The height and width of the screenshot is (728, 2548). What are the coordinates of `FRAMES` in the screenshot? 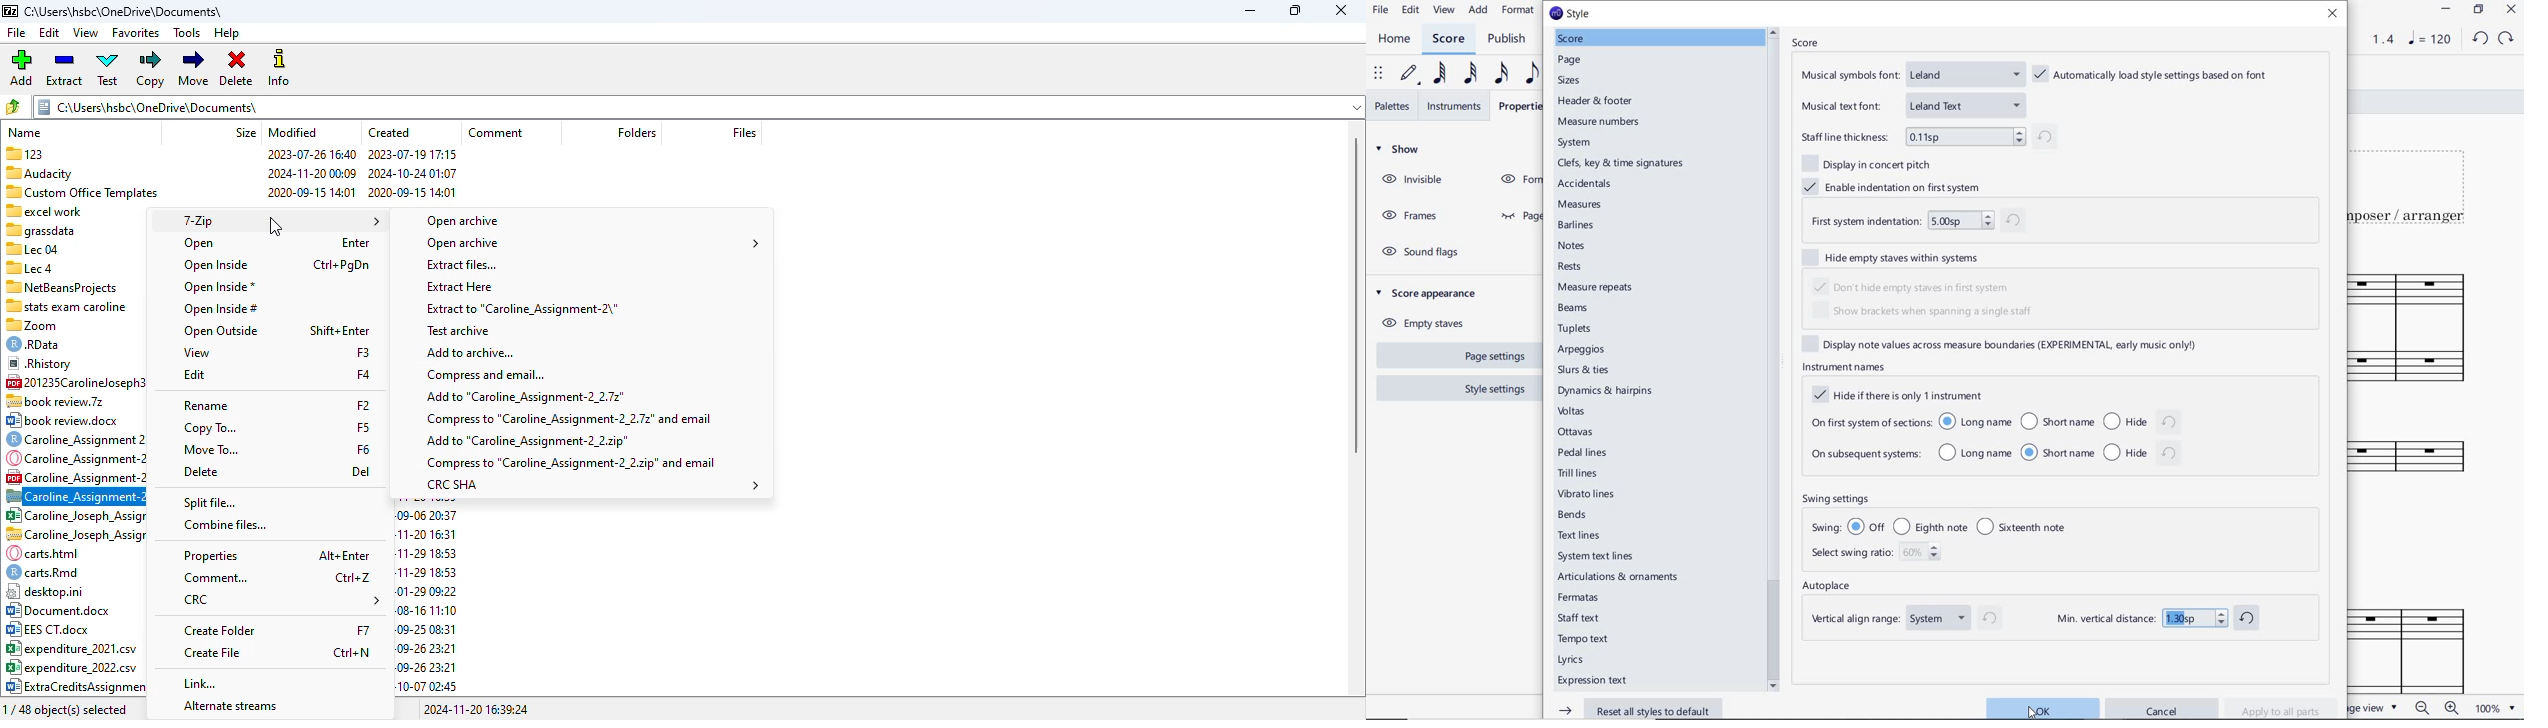 It's located at (1409, 214).